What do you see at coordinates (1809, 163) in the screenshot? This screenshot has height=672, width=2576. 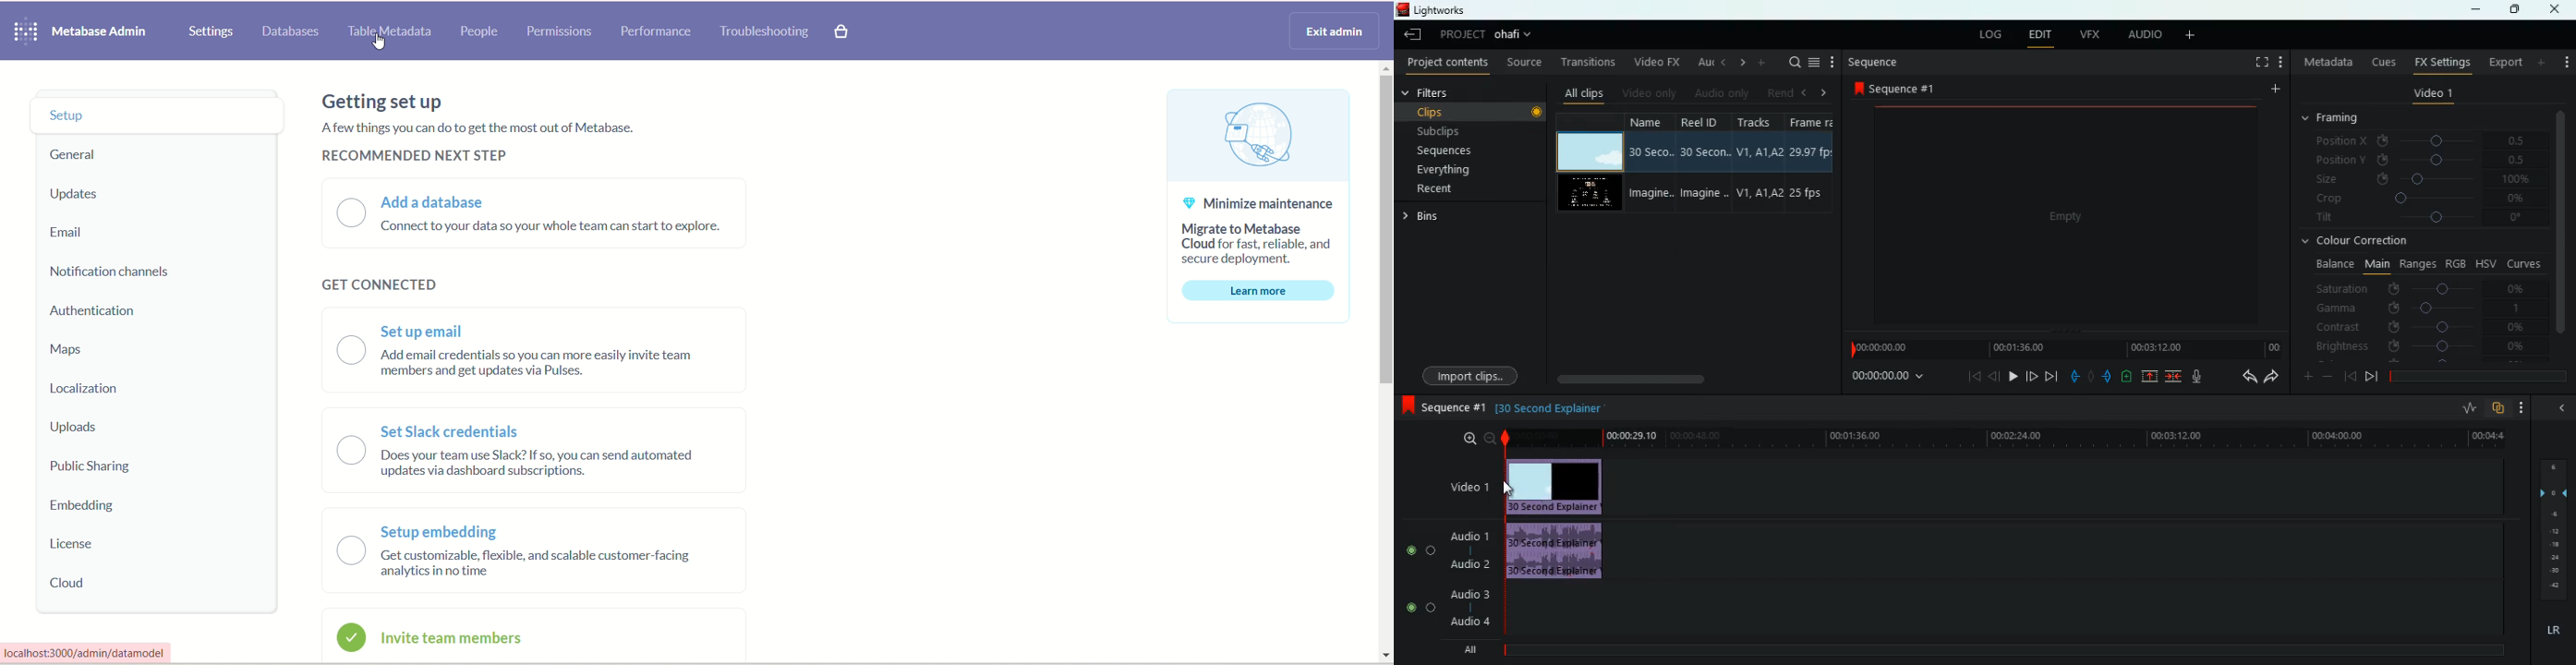 I see `fps` at bounding box center [1809, 163].